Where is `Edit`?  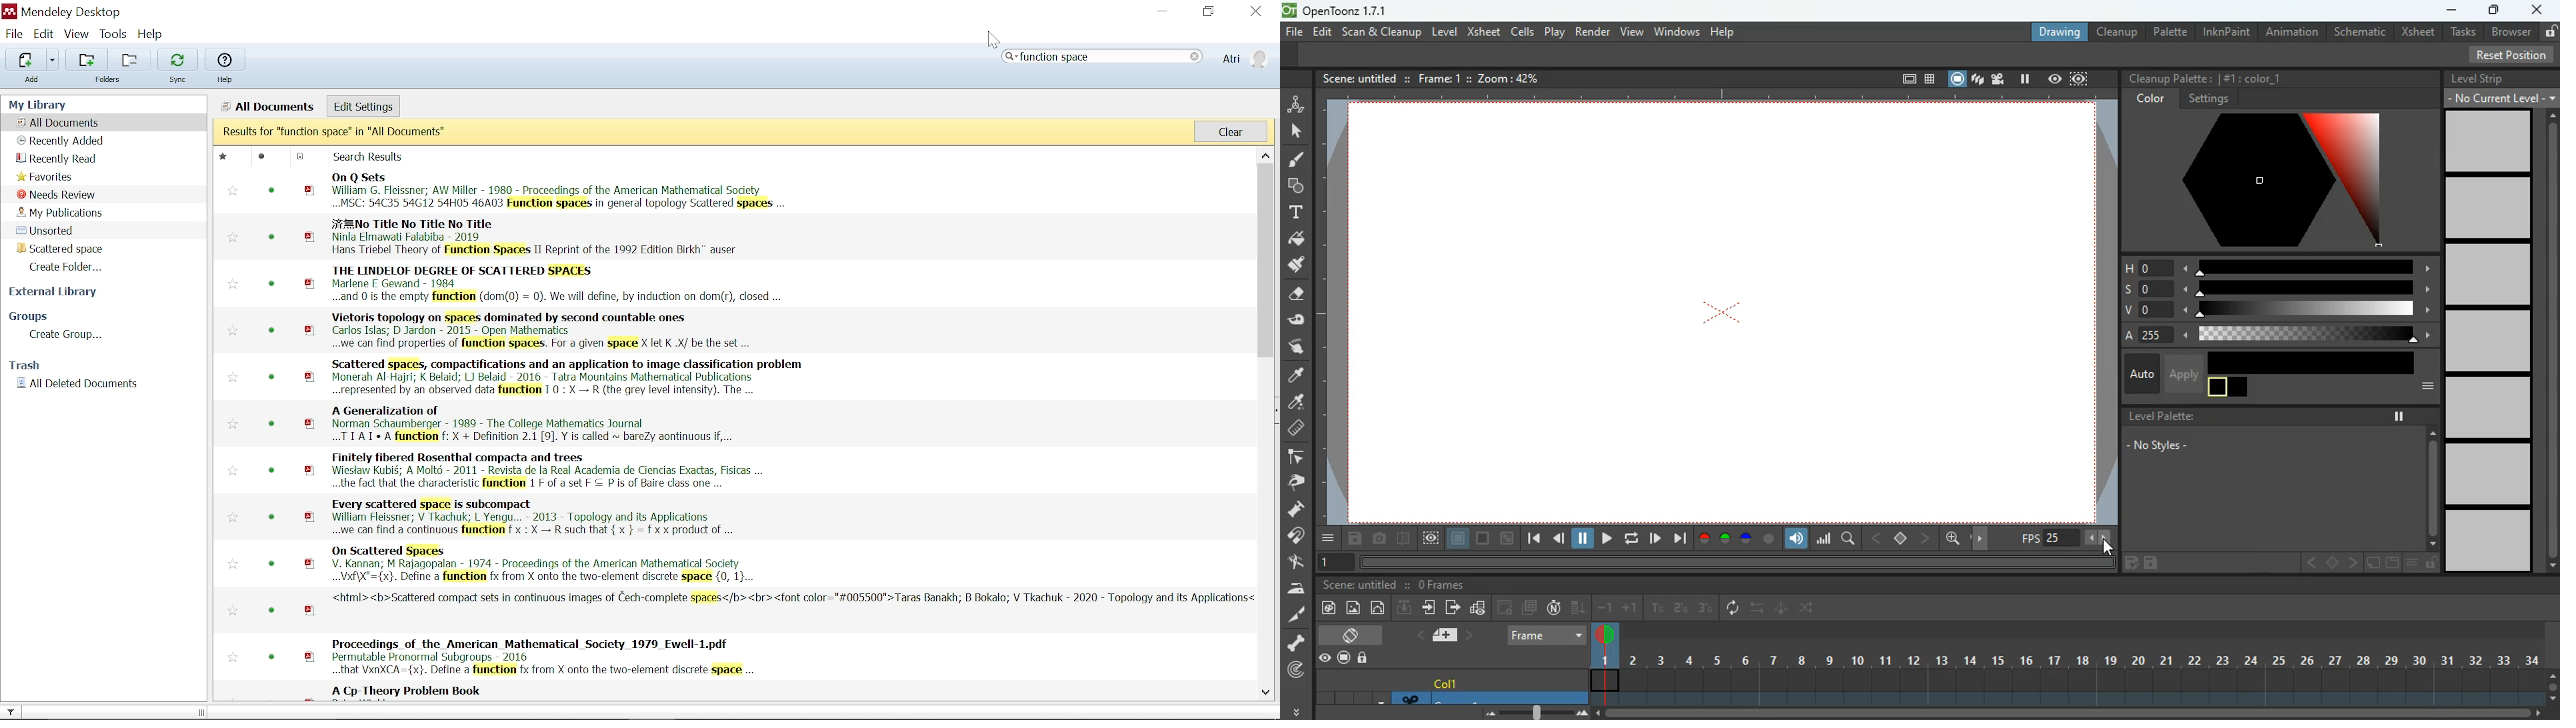 Edit is located at coordinates (43, 34).